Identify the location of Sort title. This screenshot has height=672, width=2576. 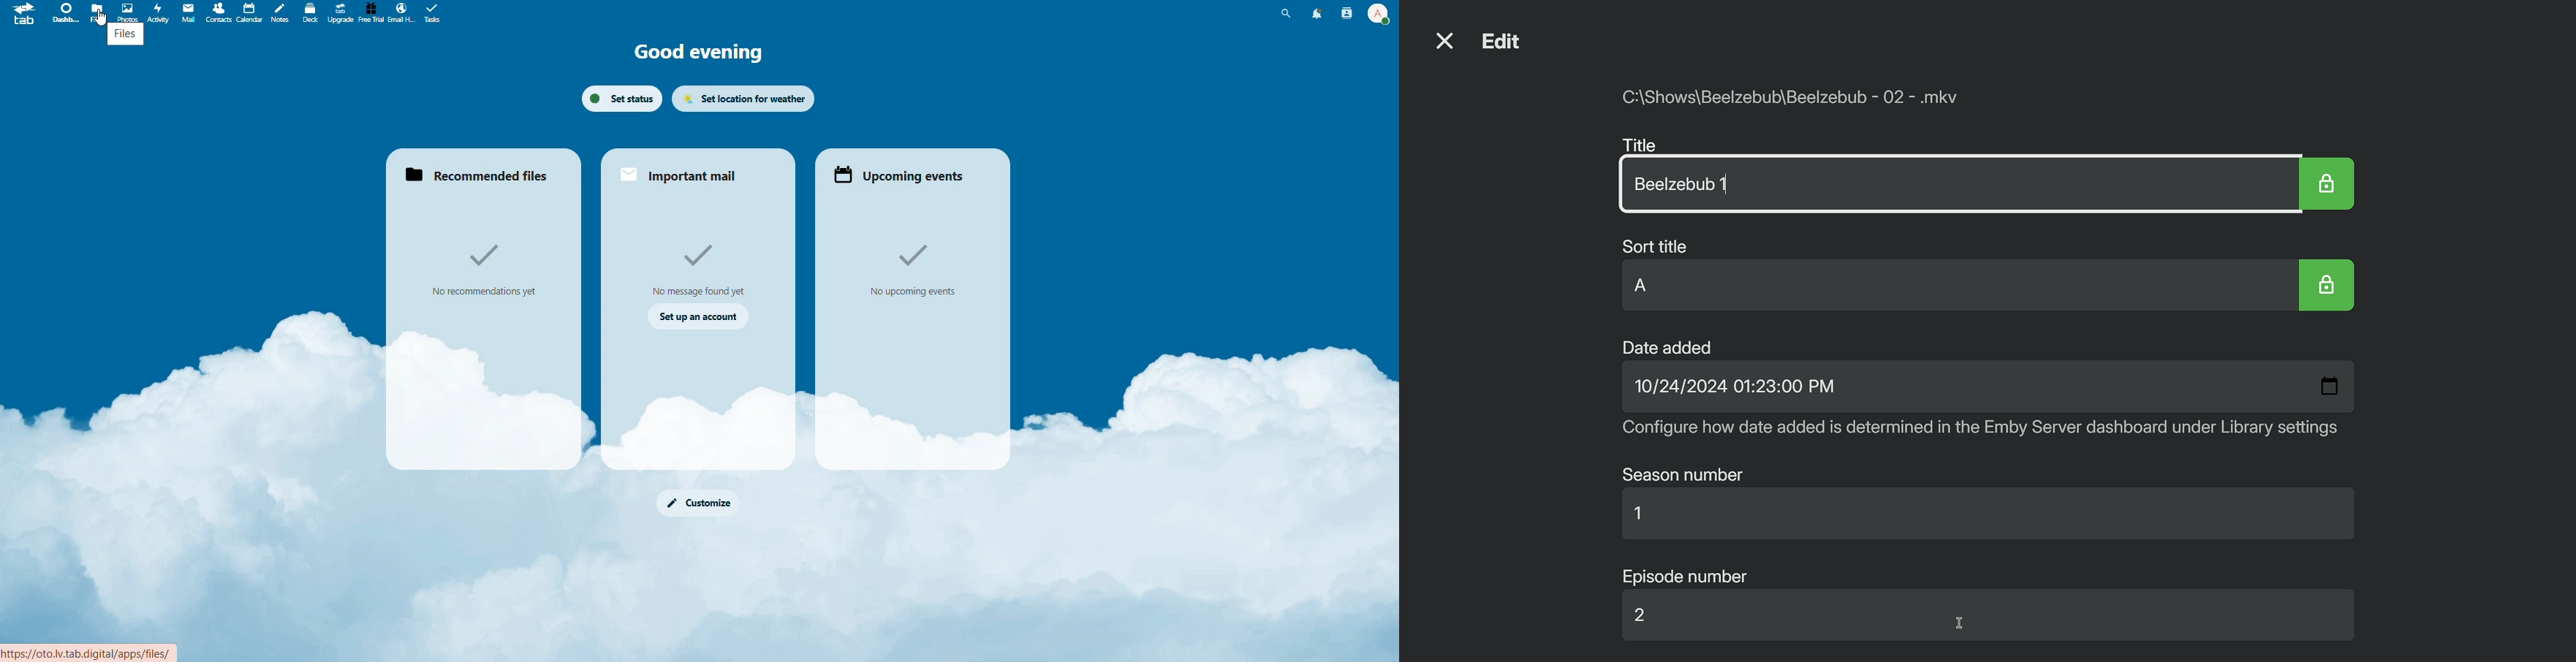
(1651, 244).